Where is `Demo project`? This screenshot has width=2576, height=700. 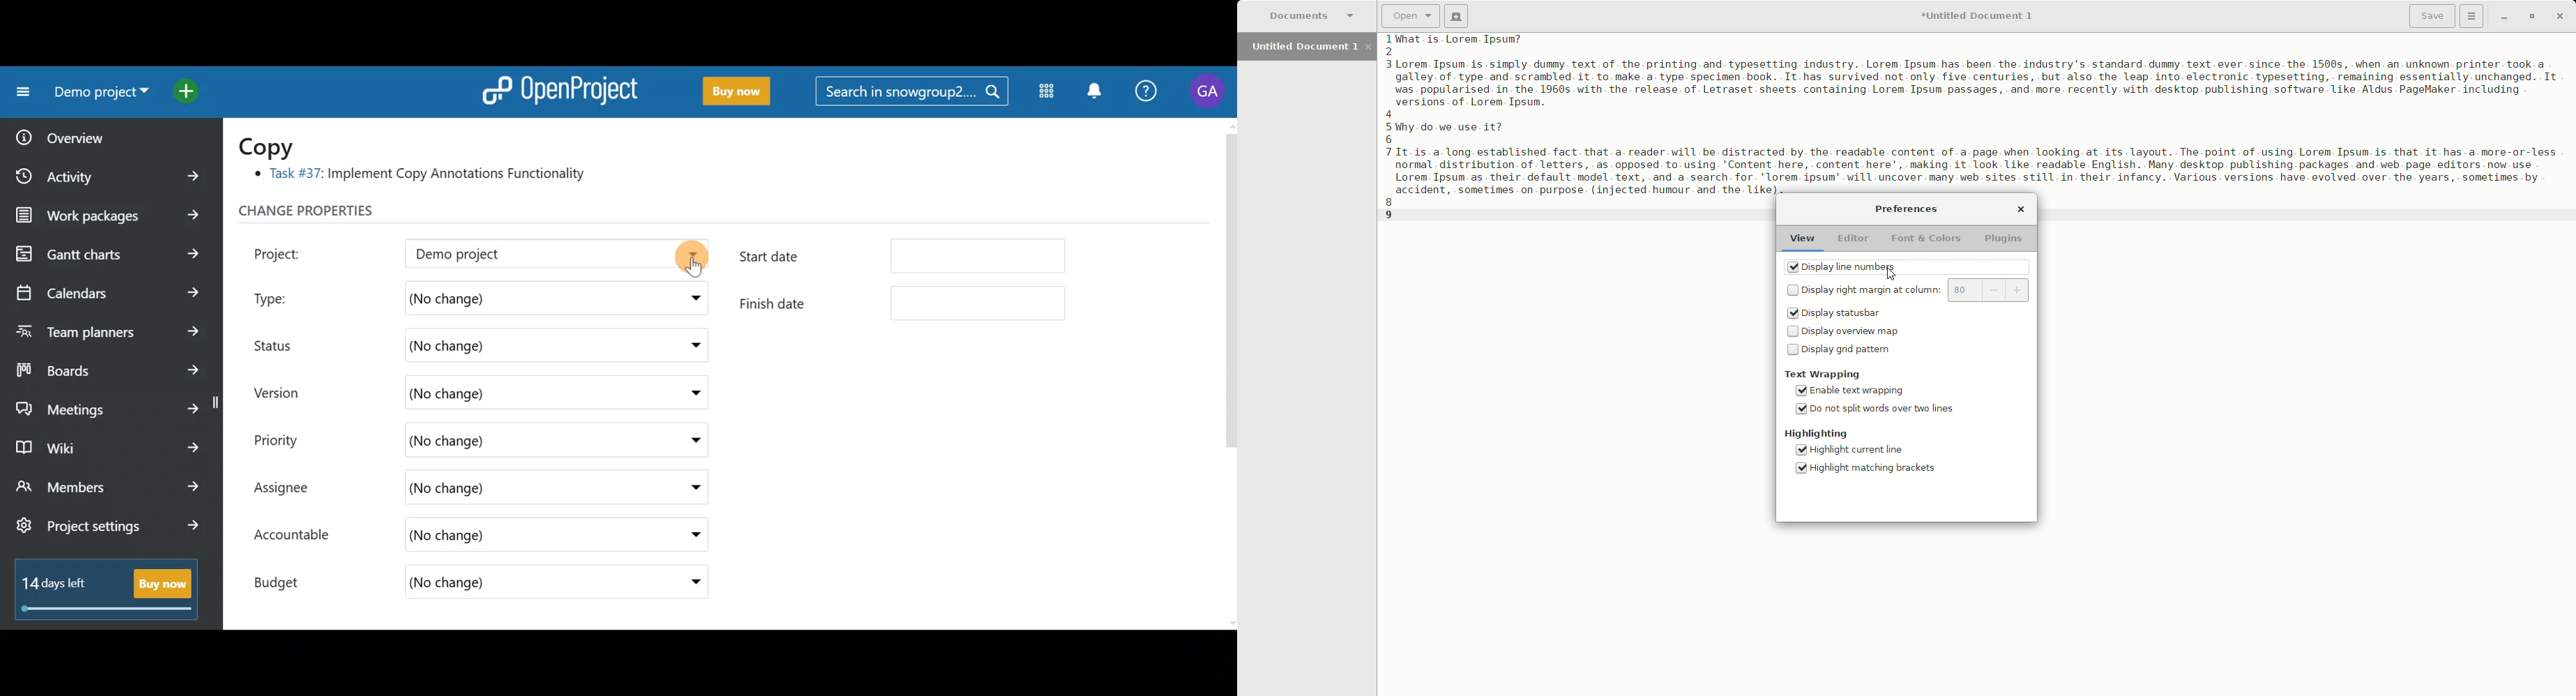
Demo project is located at coordinates (97, 95).